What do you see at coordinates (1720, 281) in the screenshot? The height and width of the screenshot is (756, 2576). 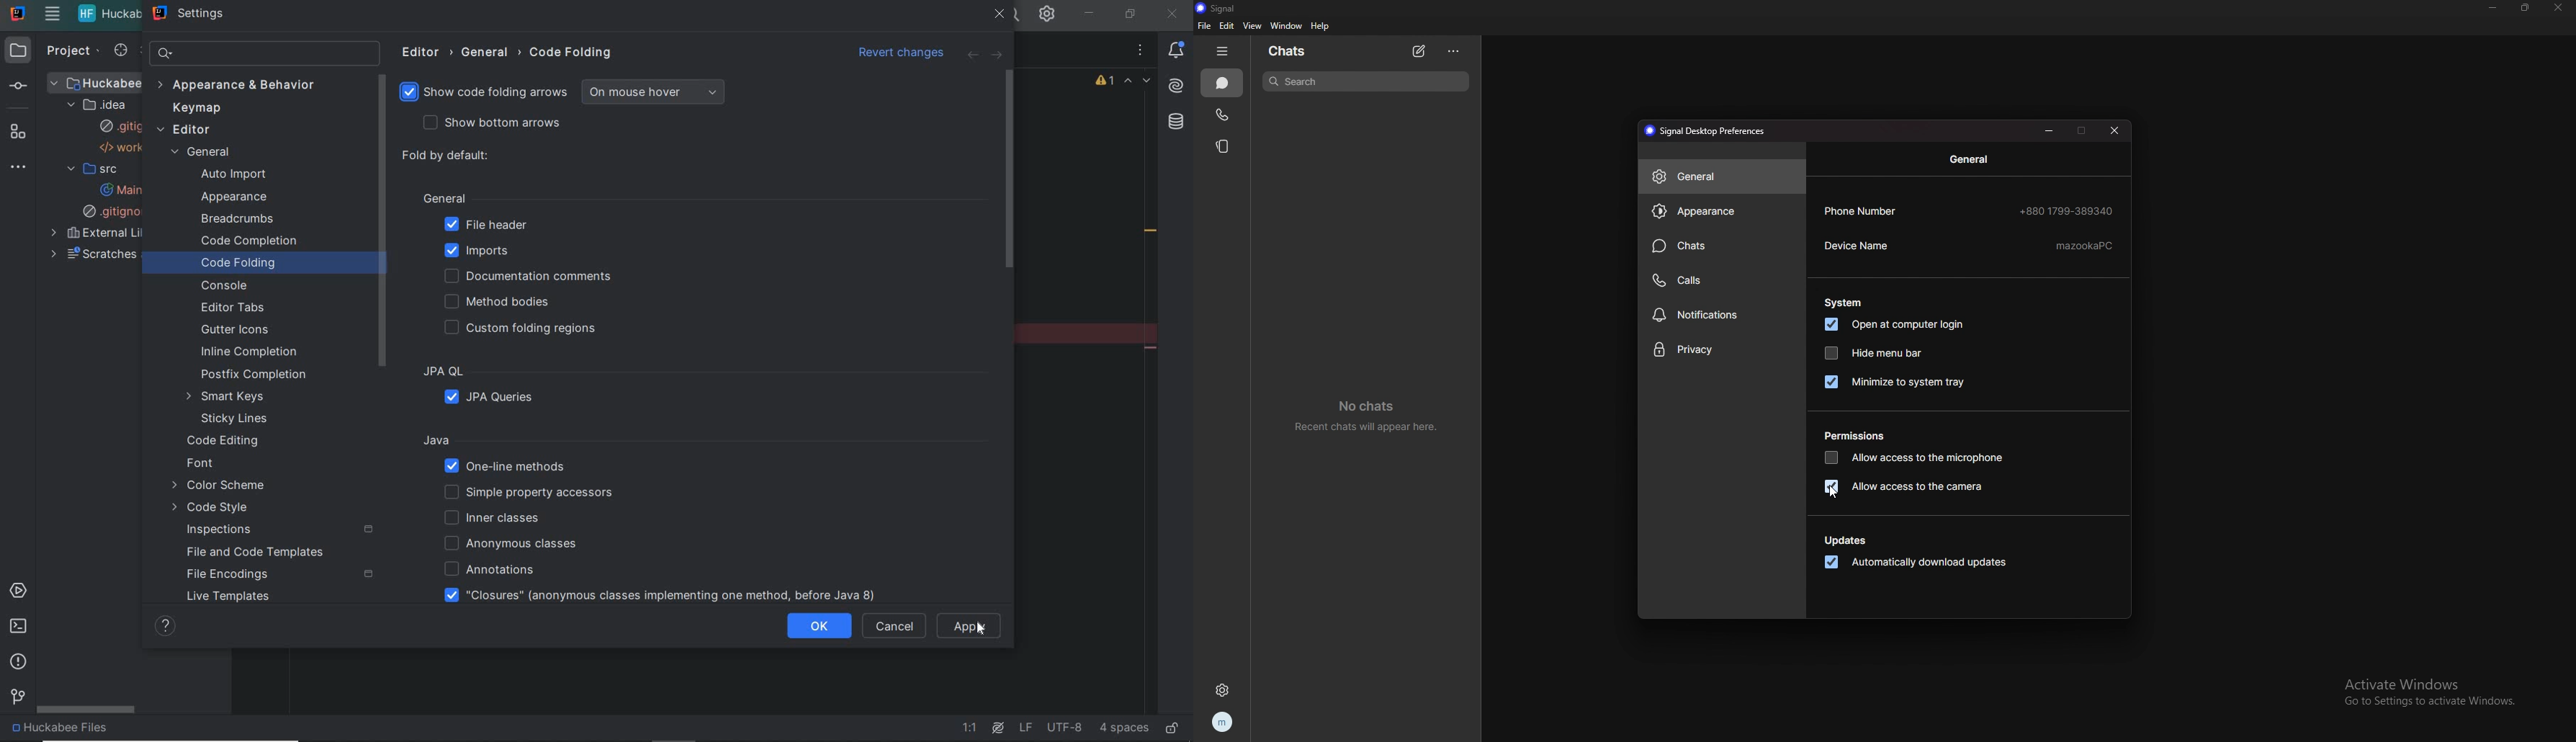 I see `calls` at bounding box center [1720, 281].